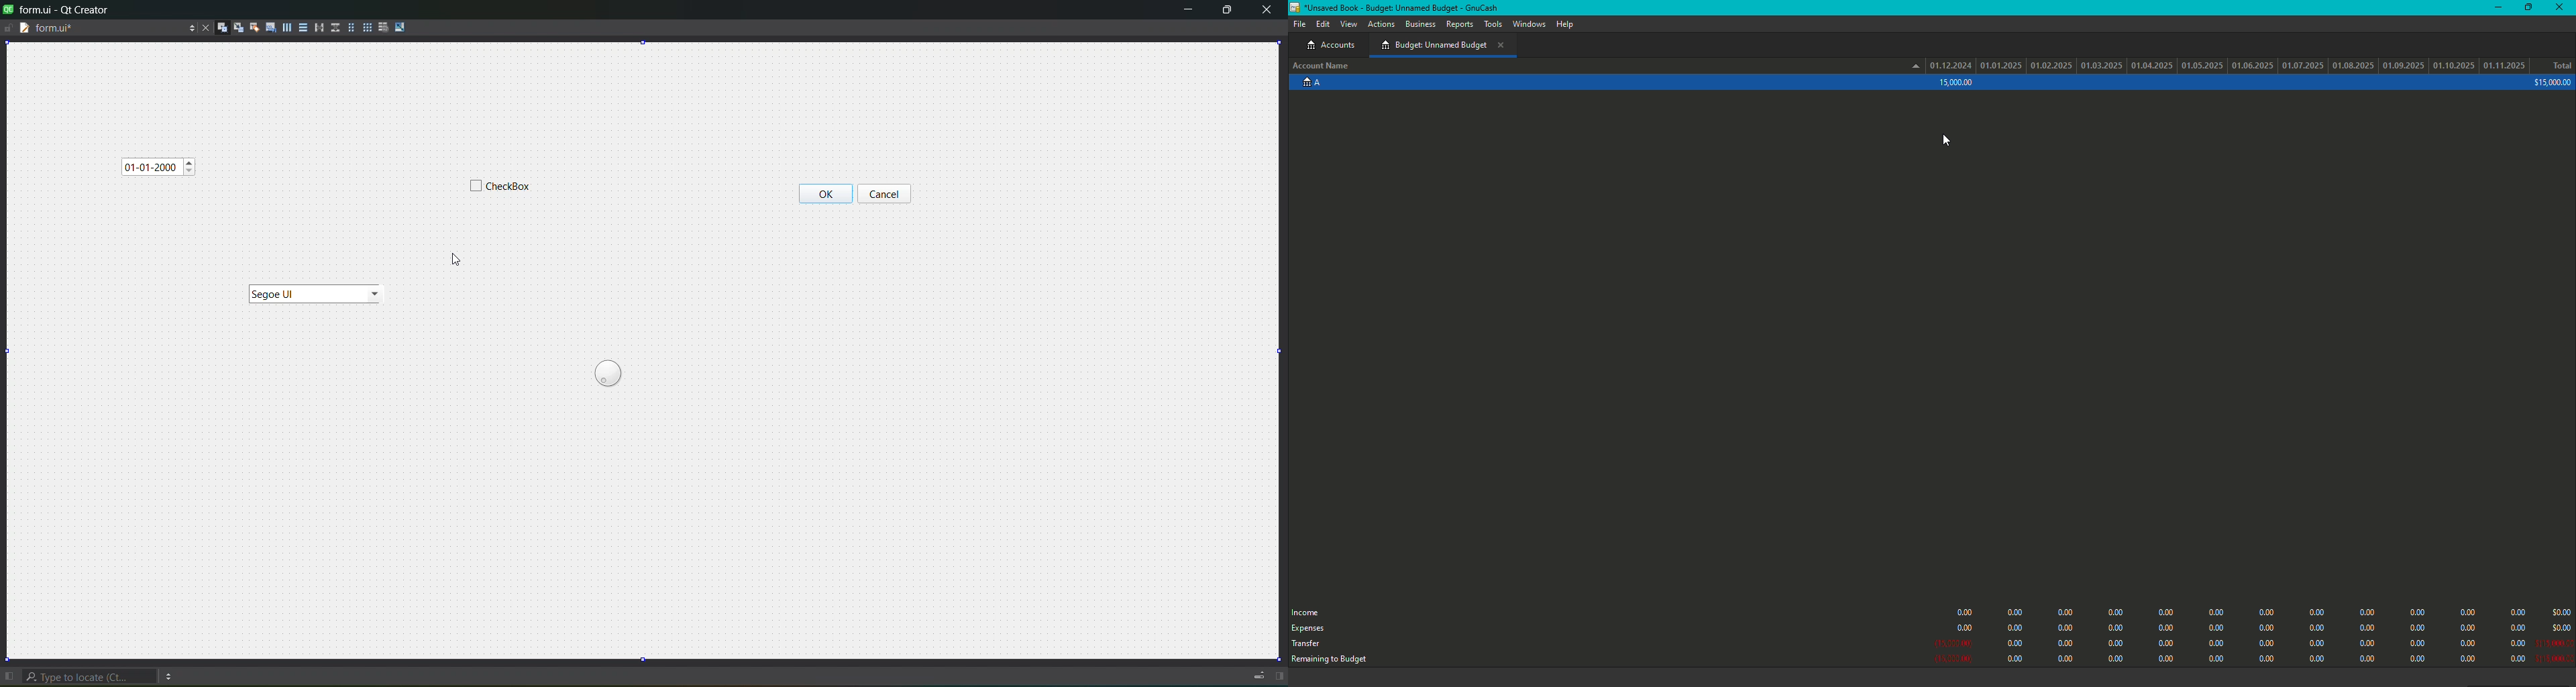  What do you see at coordinates (160, 168) in the screenshot?
I see `Widget` at bounding box center [160, 168].